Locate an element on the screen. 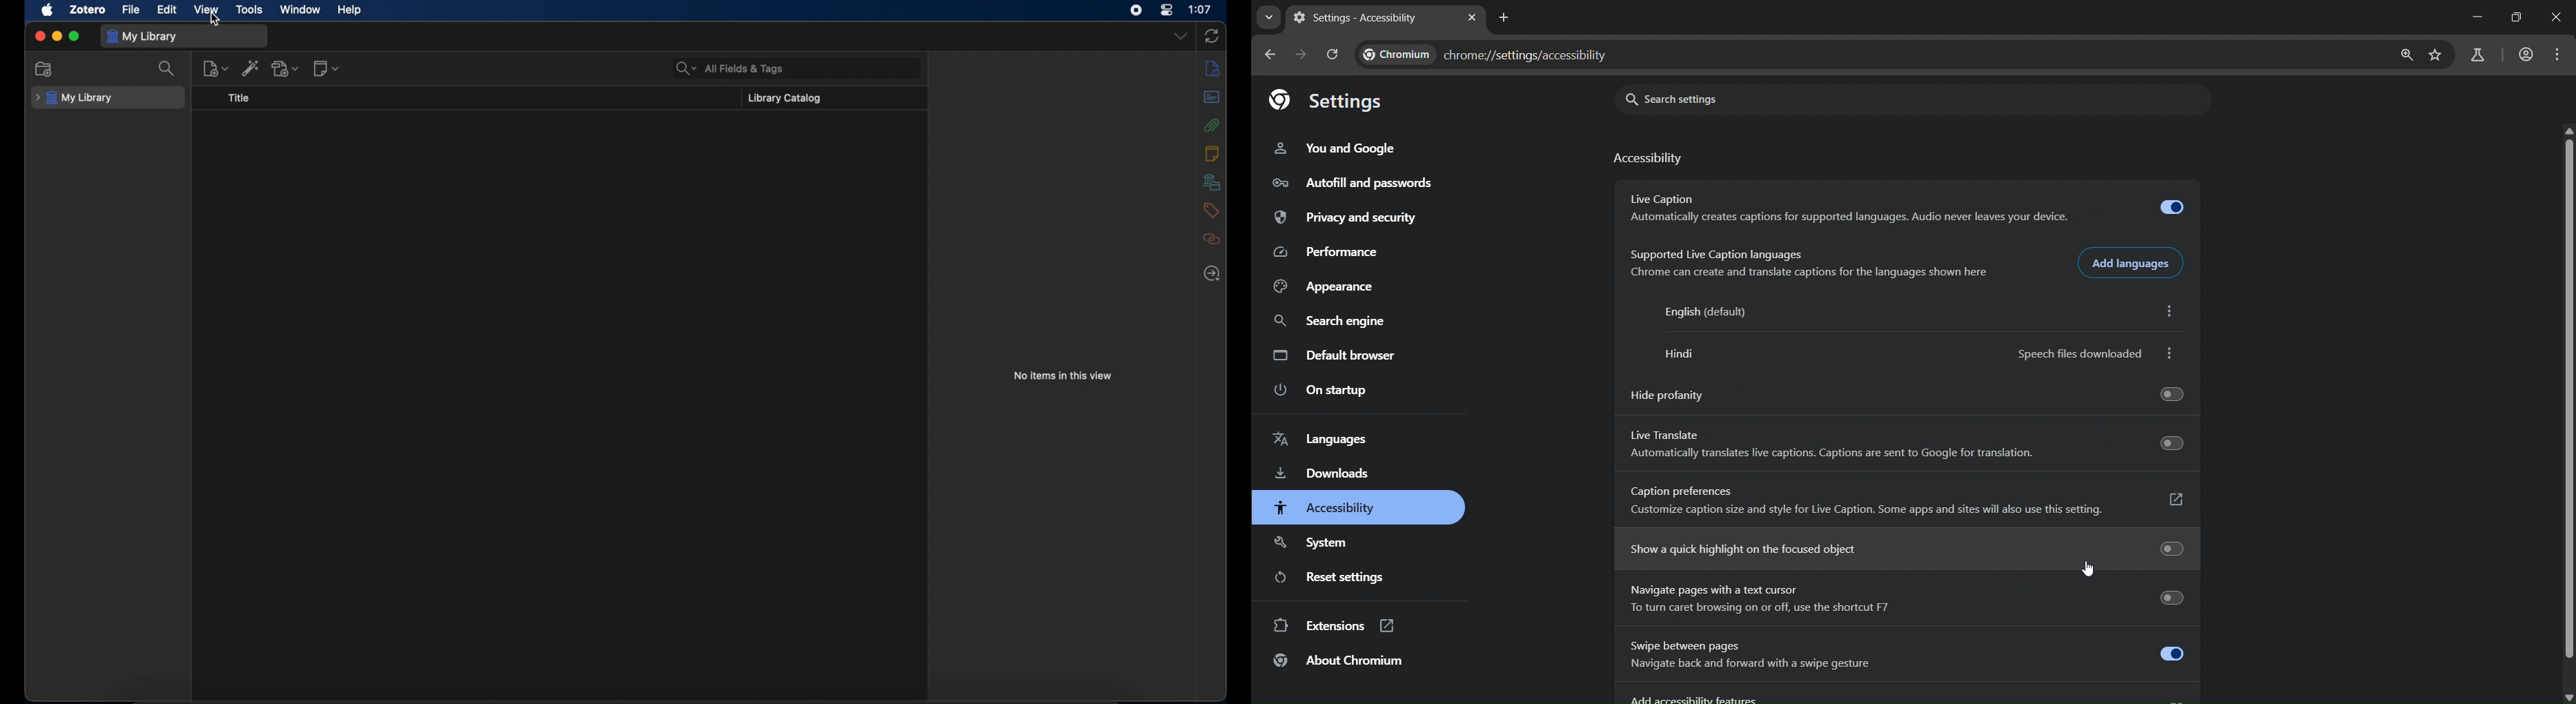 The width and height of the screenshot is (2576, 728). no items in this view is located at coordinates (1063, 375).